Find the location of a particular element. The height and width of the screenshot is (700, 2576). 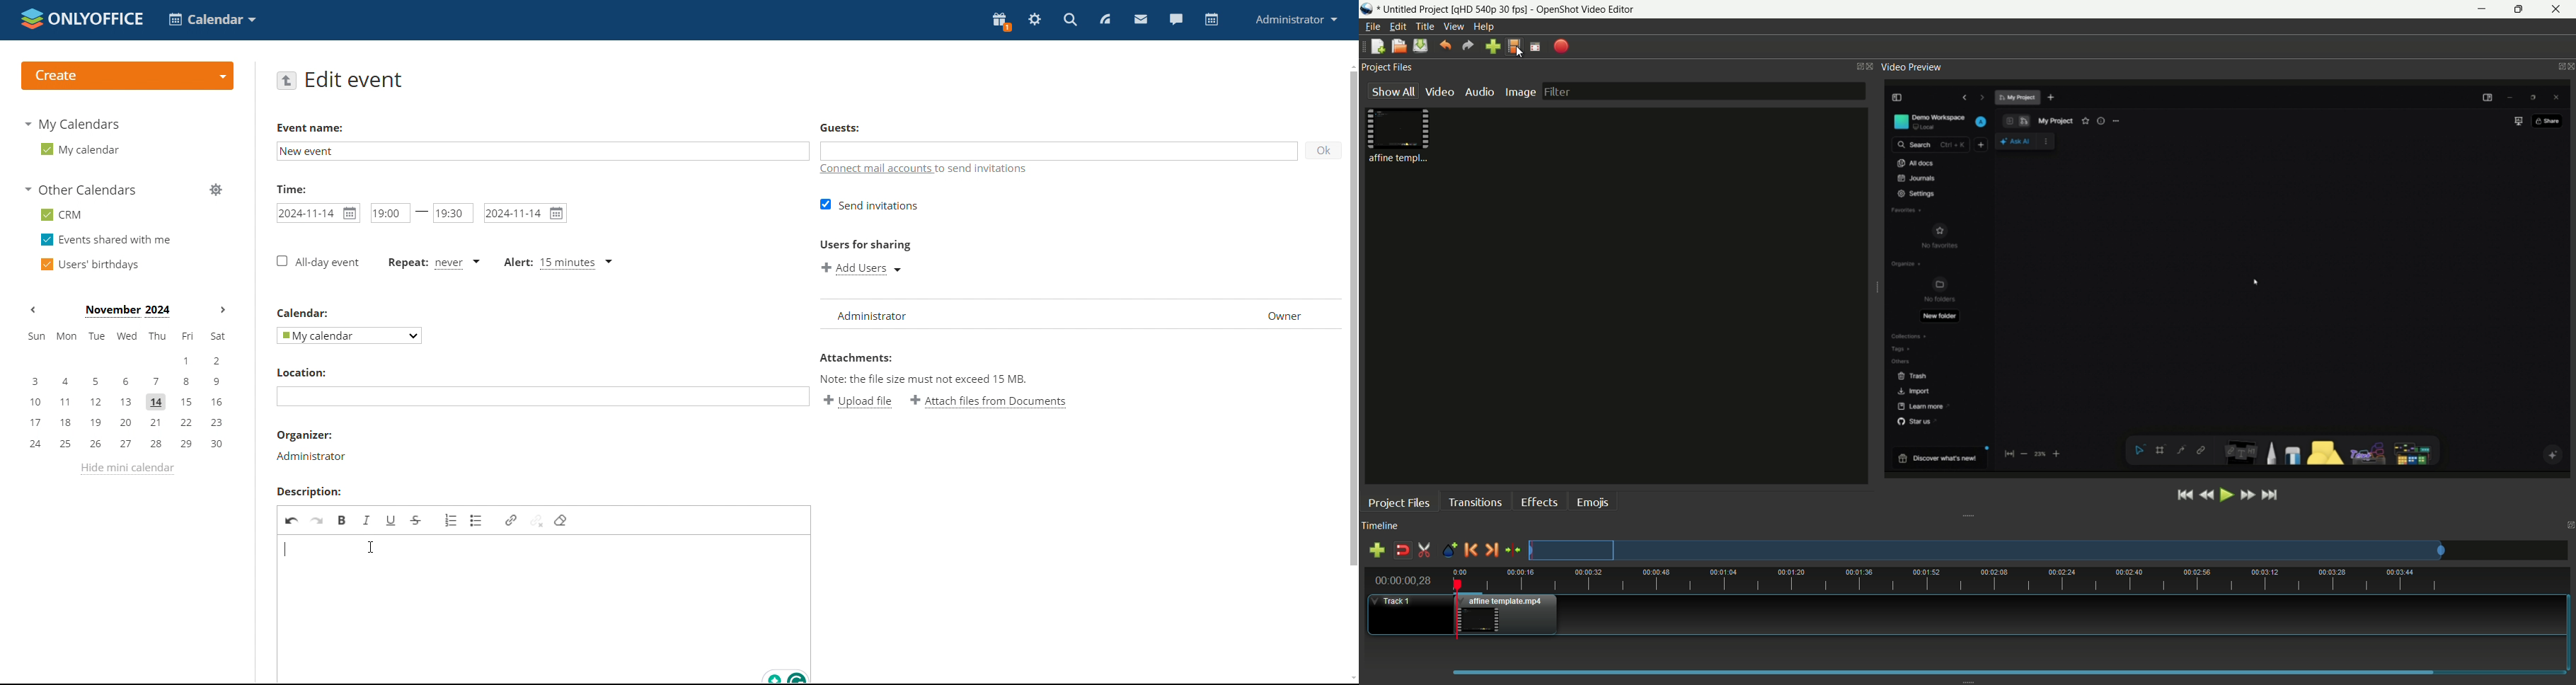

disable snap is located at coordinates (1402, 550).